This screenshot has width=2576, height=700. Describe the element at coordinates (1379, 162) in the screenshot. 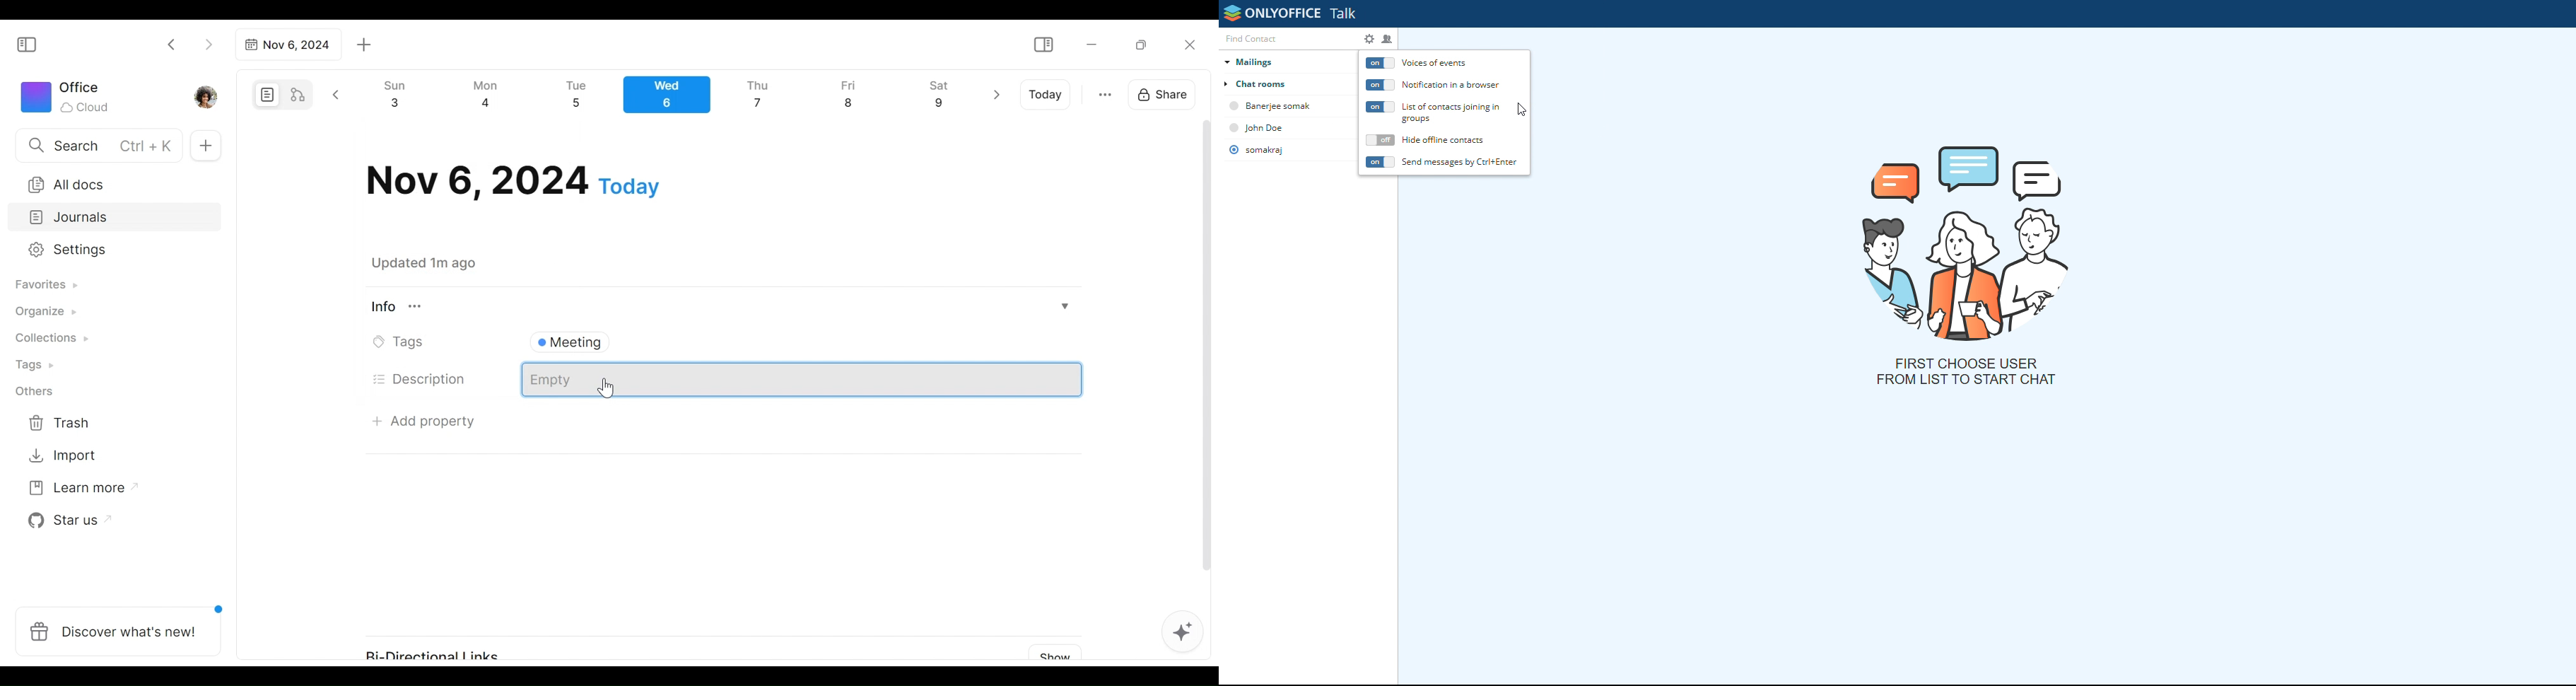

I see `send message by cntrl+enter` at that location.